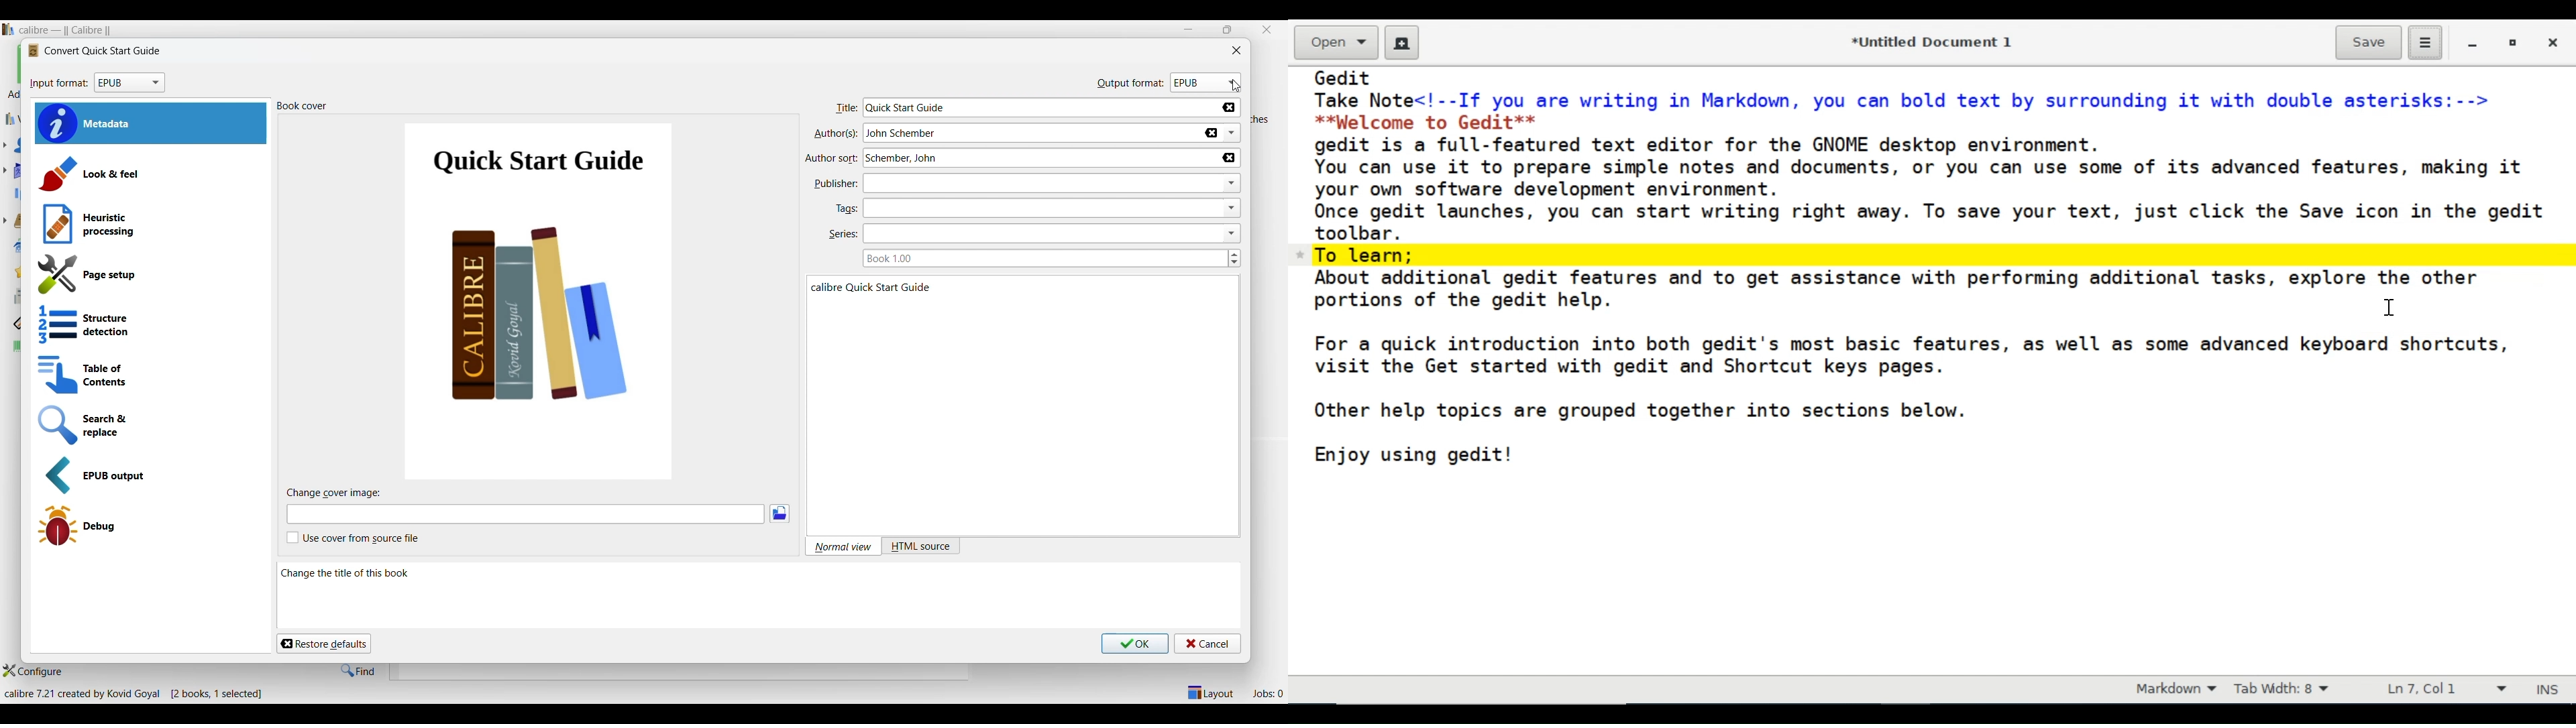 The height and width of the screenshot is (728, 2576). What do you see at coordinates (1043, 258) in the screenshot?
I see `Type in book series` at bounding box center [1043, 258].